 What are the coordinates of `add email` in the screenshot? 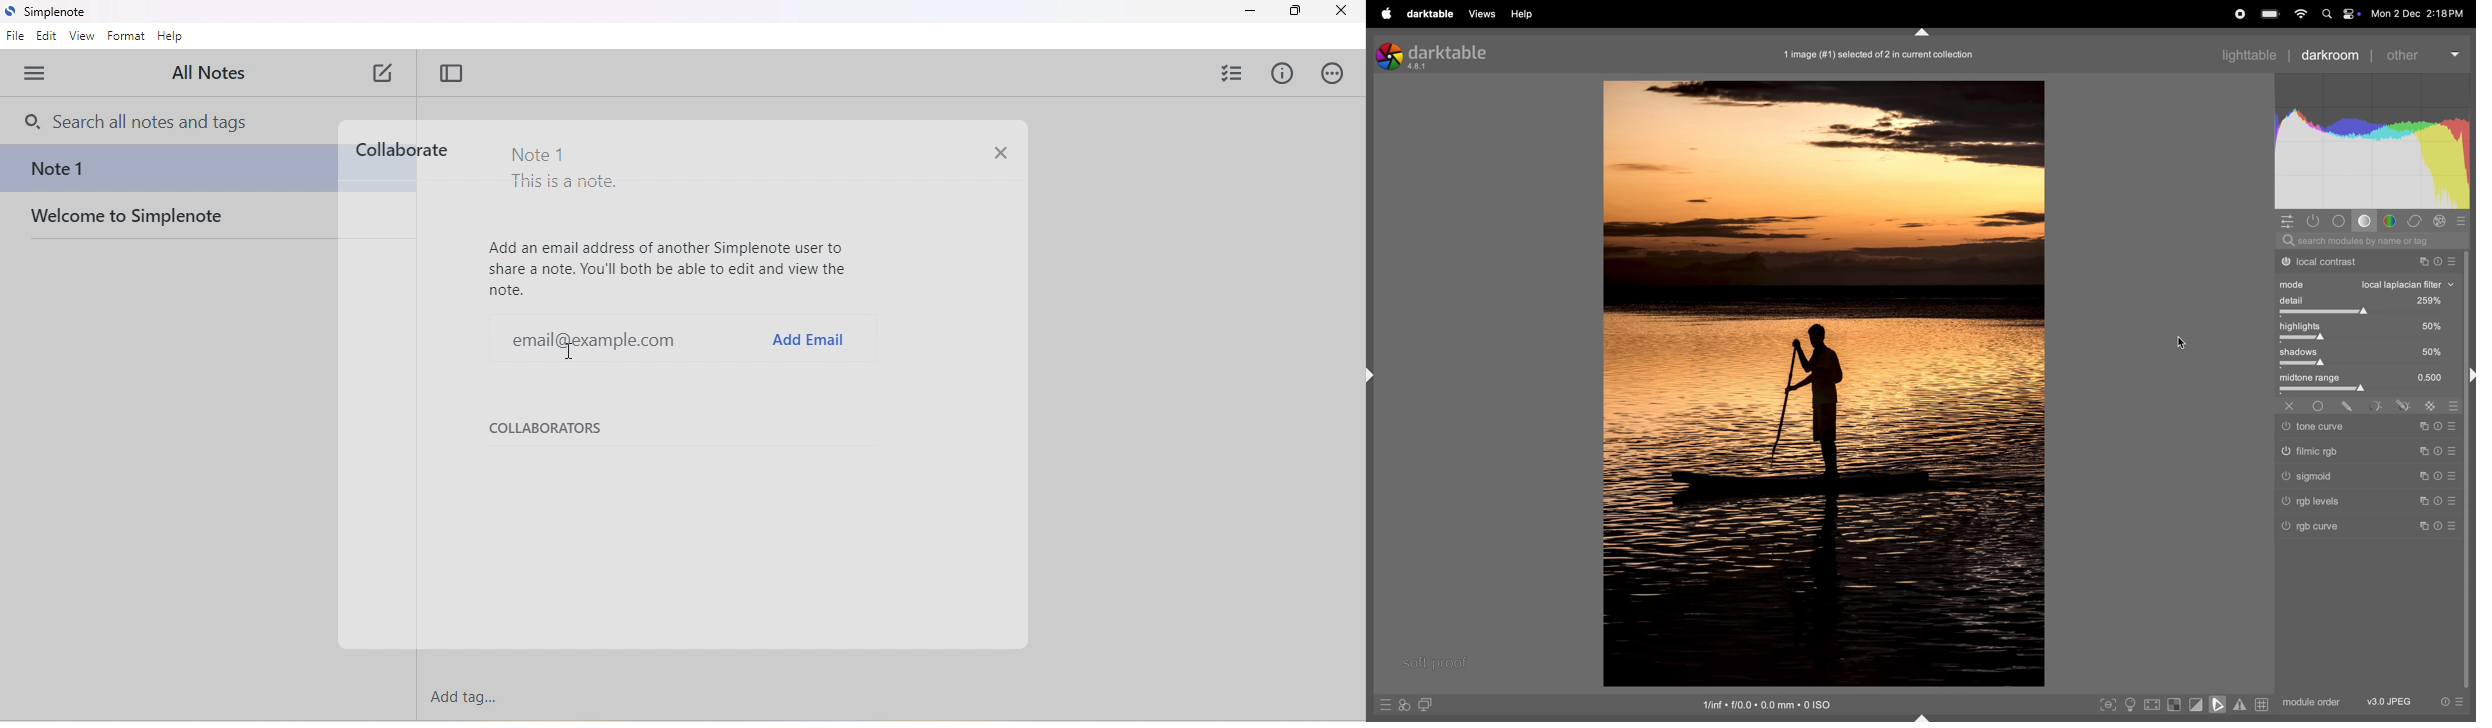 It's located at (808, 339).